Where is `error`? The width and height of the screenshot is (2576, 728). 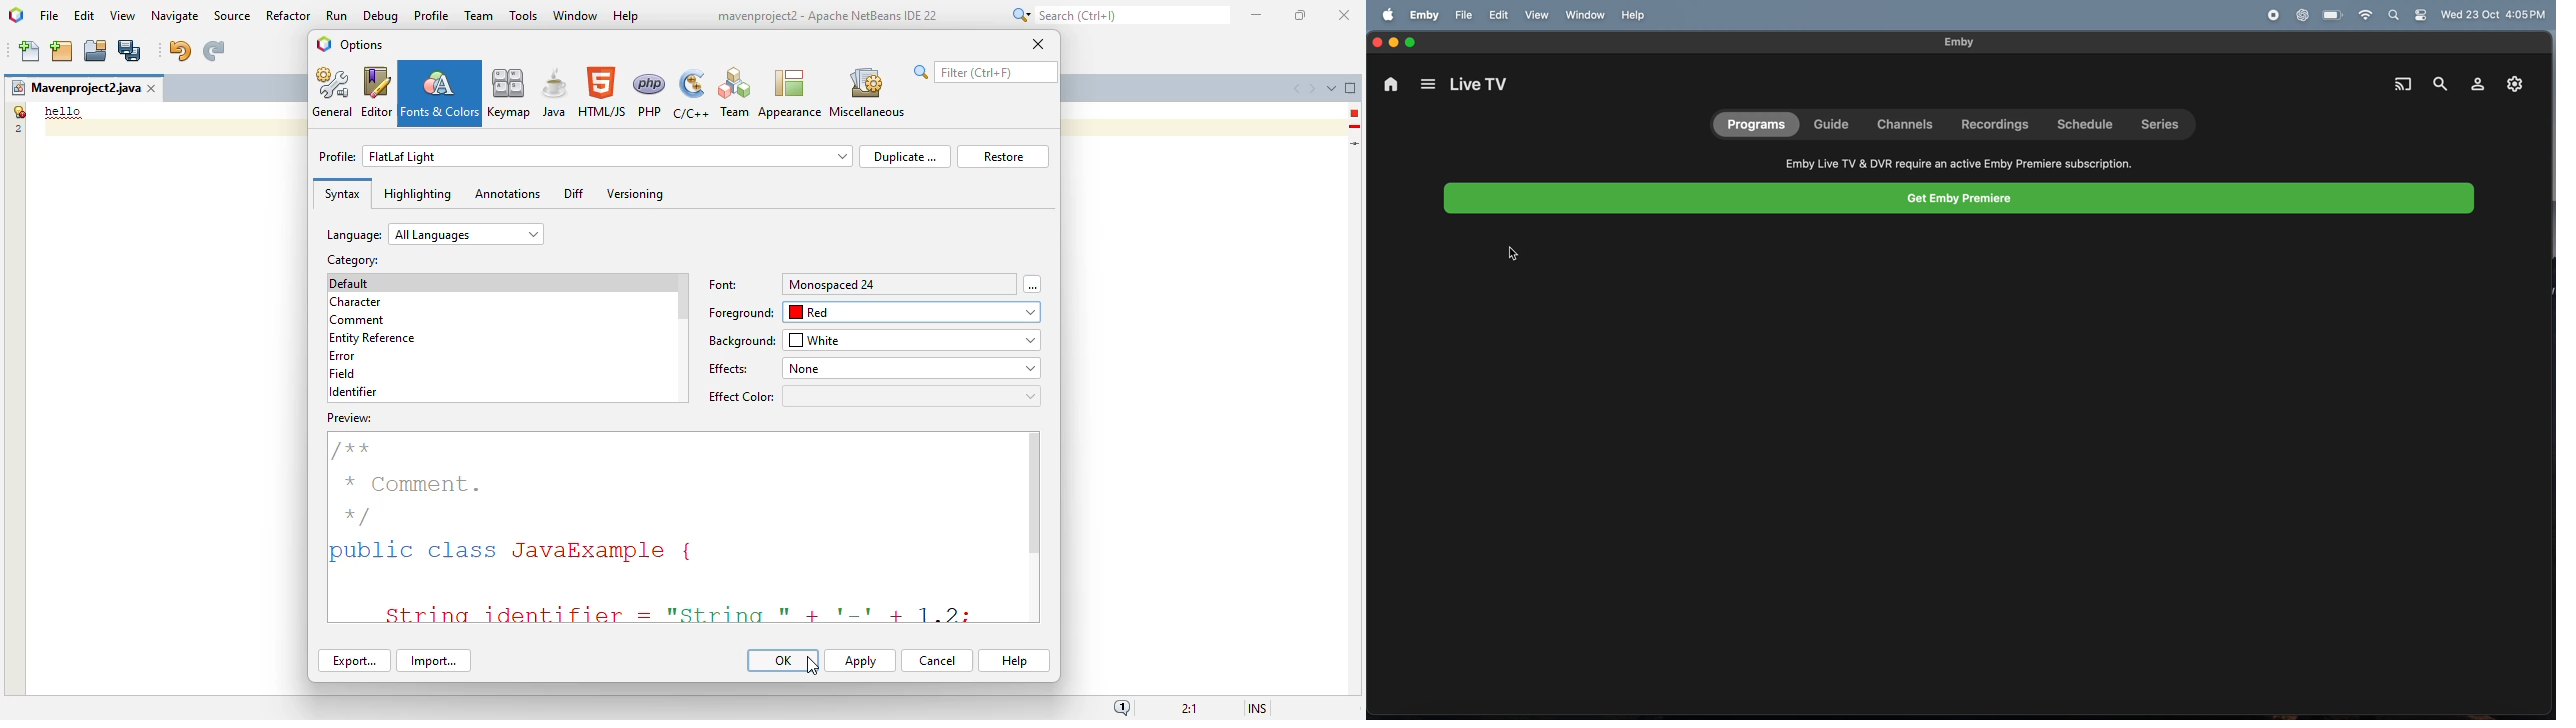 error is located at coordinates (342, 356).